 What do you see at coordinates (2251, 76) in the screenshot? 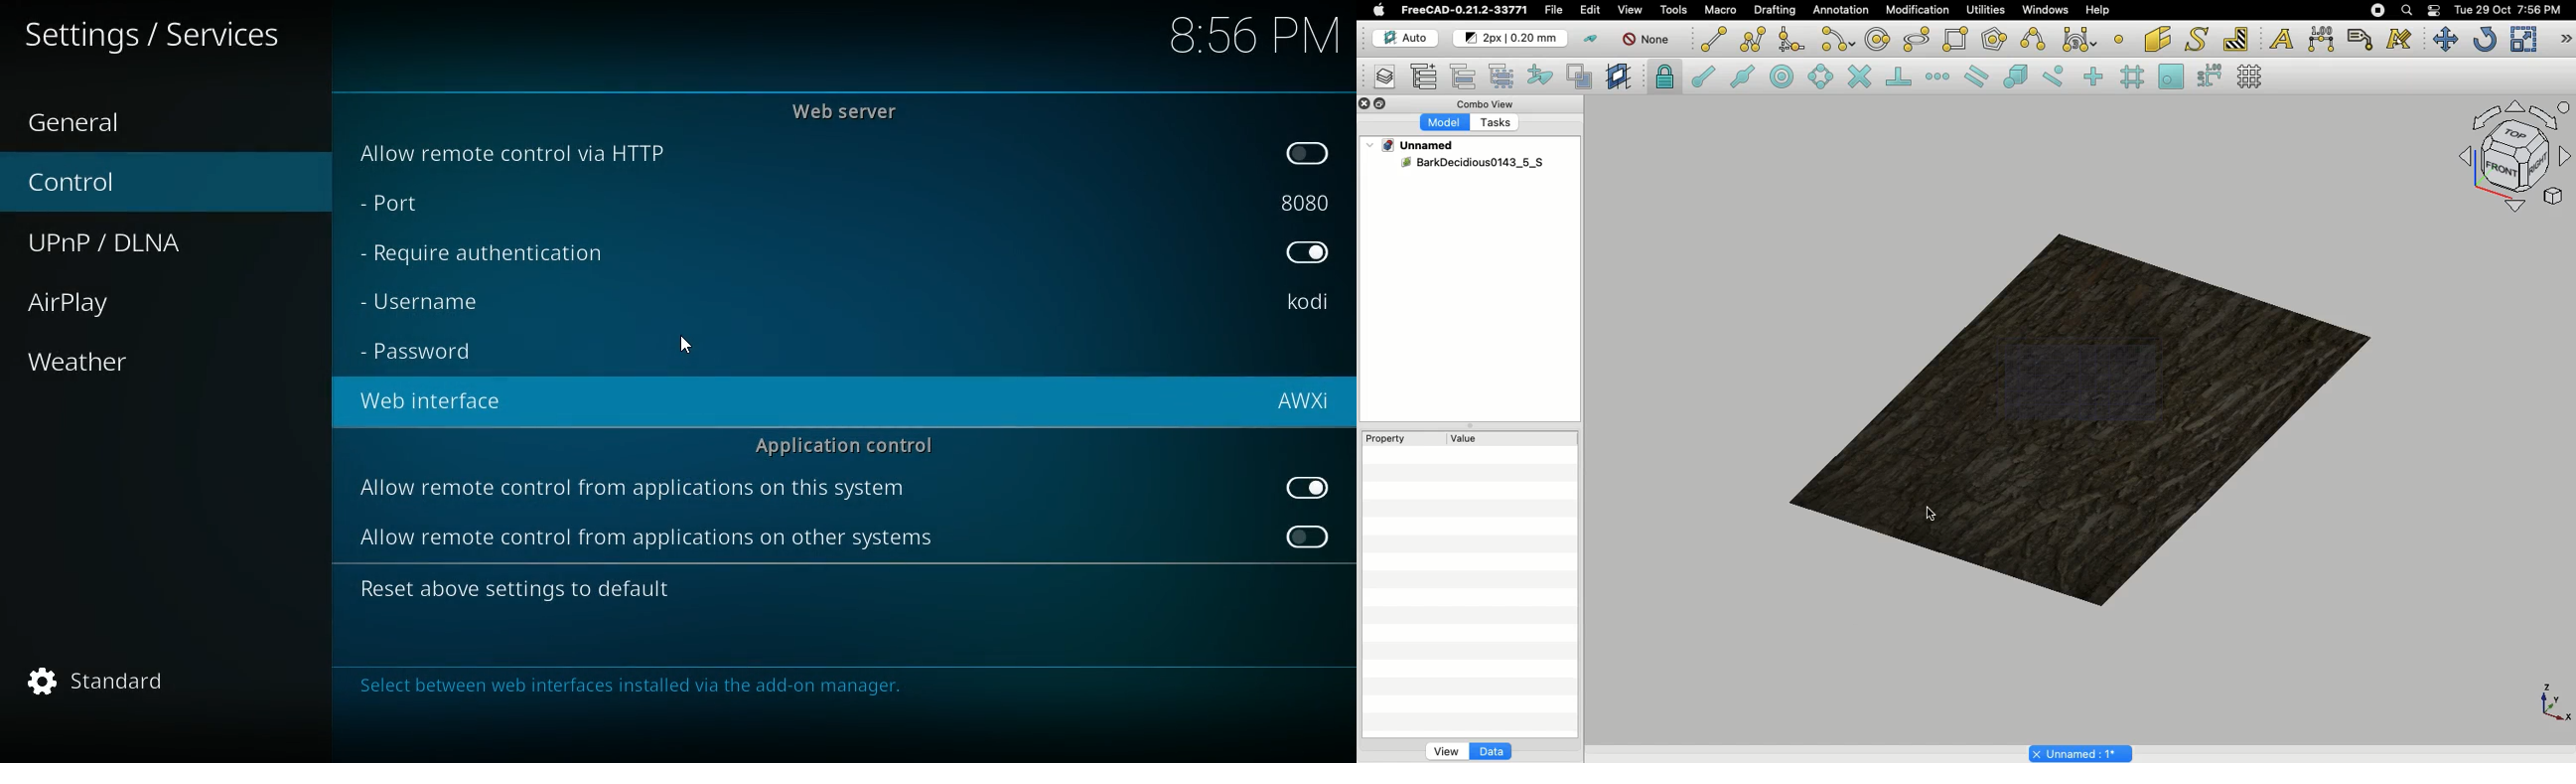
I see `Toggle grid` at bounding box center [2251, 76].